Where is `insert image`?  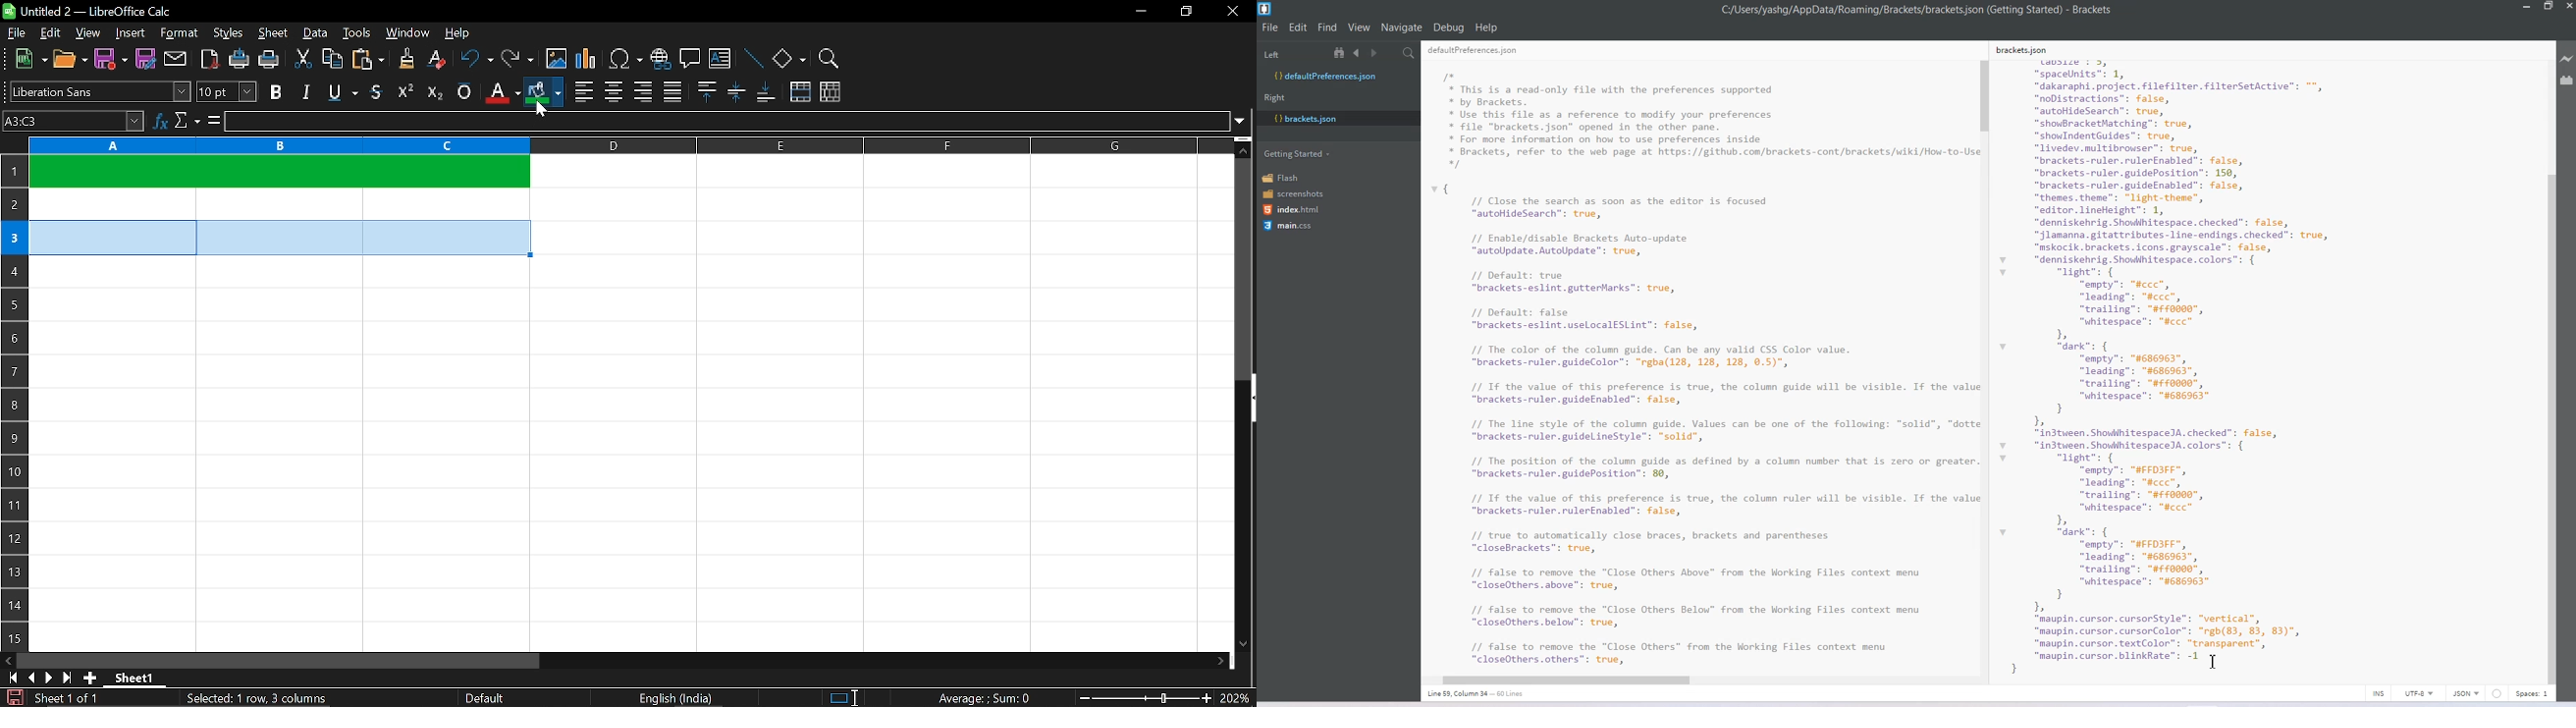 insert image is located at coordinates (556, 60).